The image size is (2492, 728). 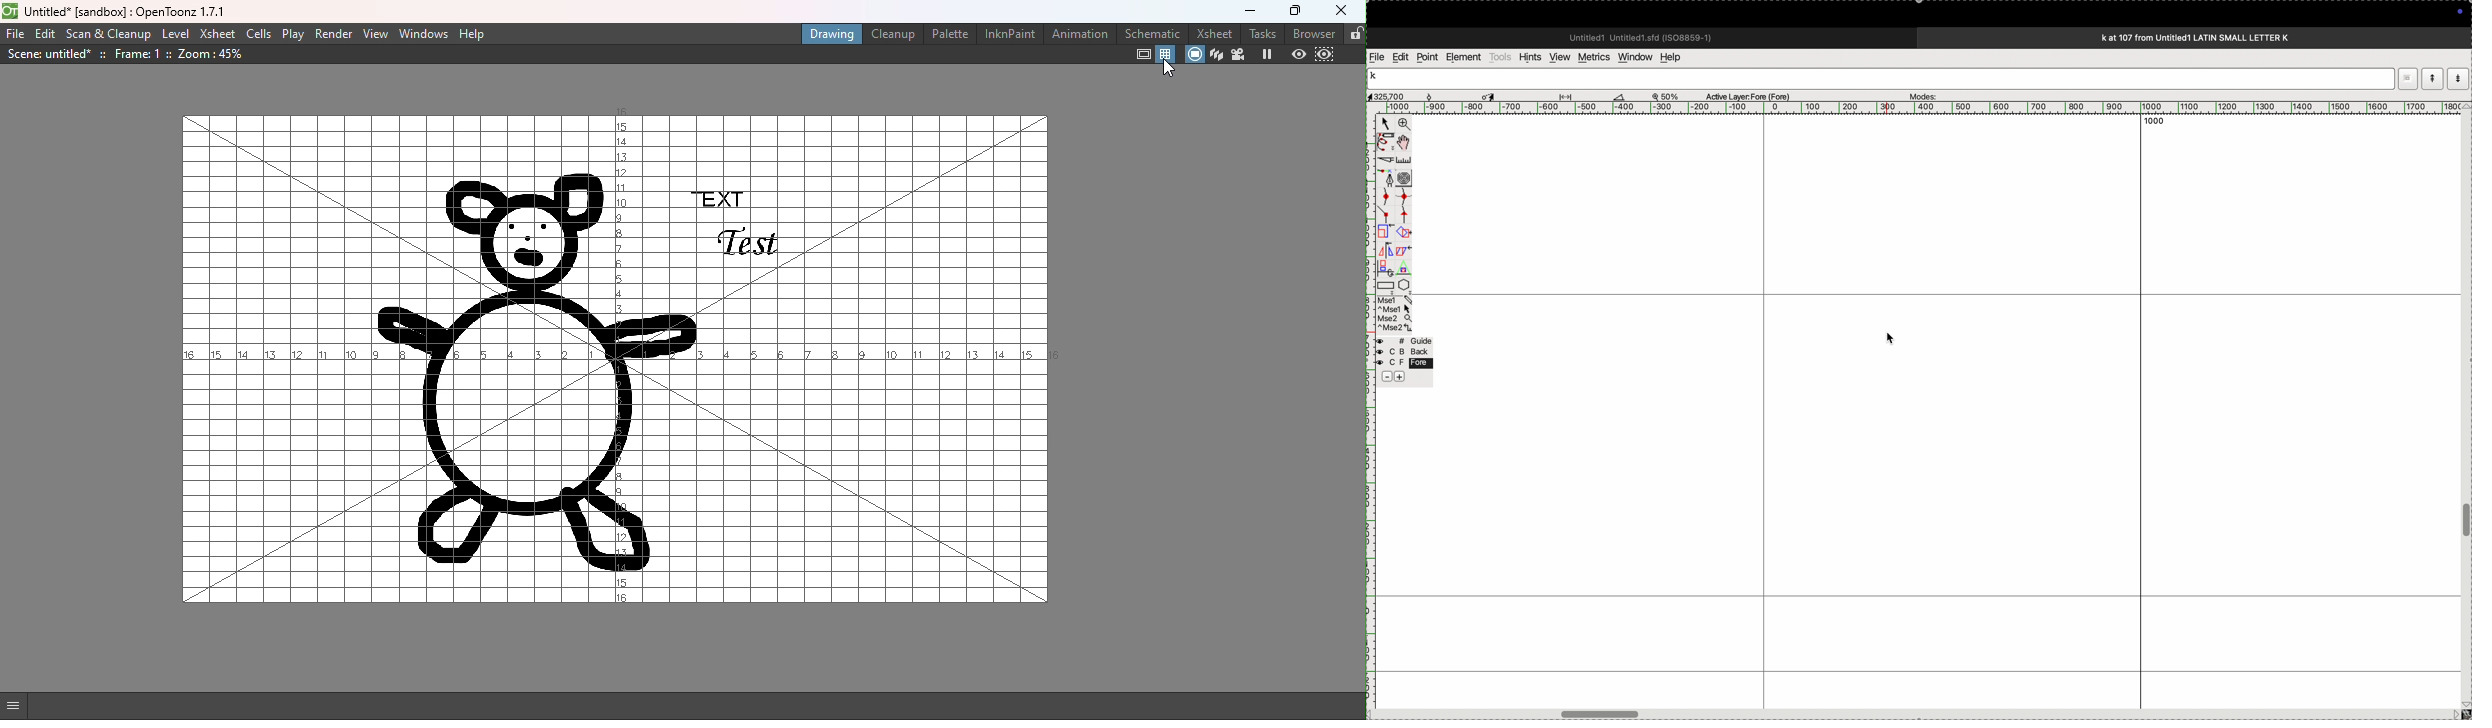 I want to click on scale, so click(x=1406, y=160).